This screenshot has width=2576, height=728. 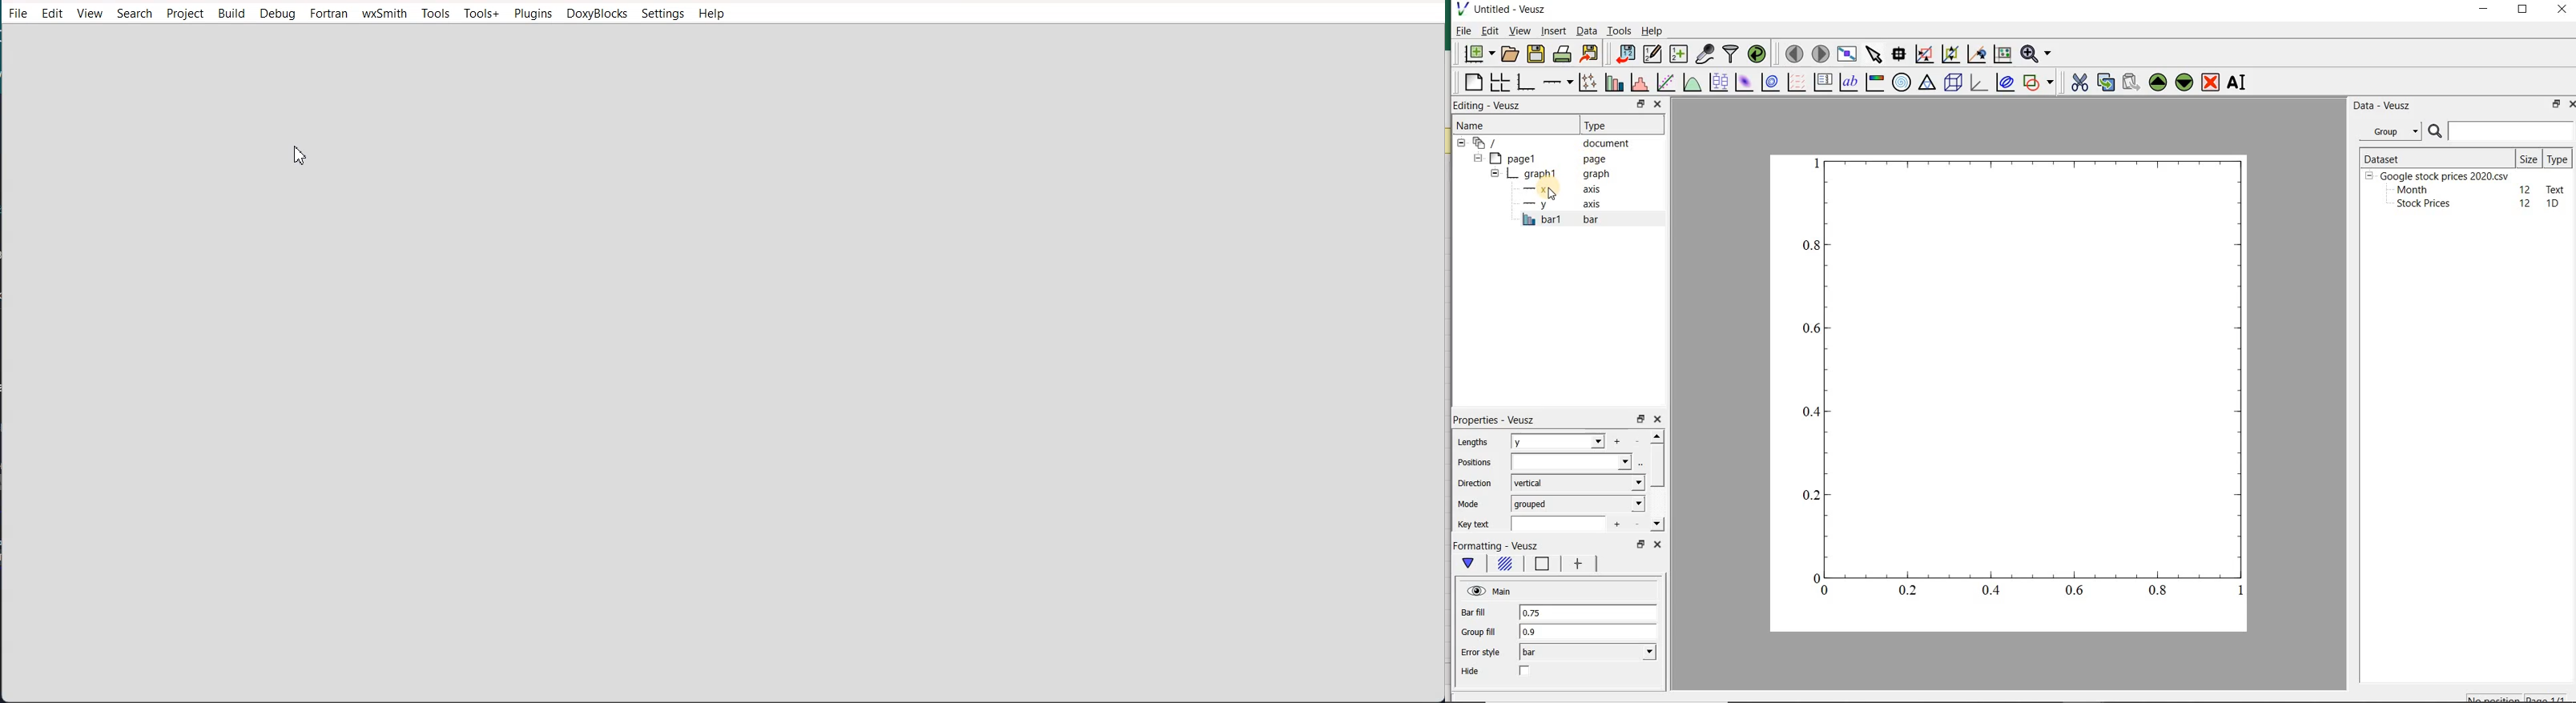 I want to click on Stock prices, so click(x=2418, y=204).